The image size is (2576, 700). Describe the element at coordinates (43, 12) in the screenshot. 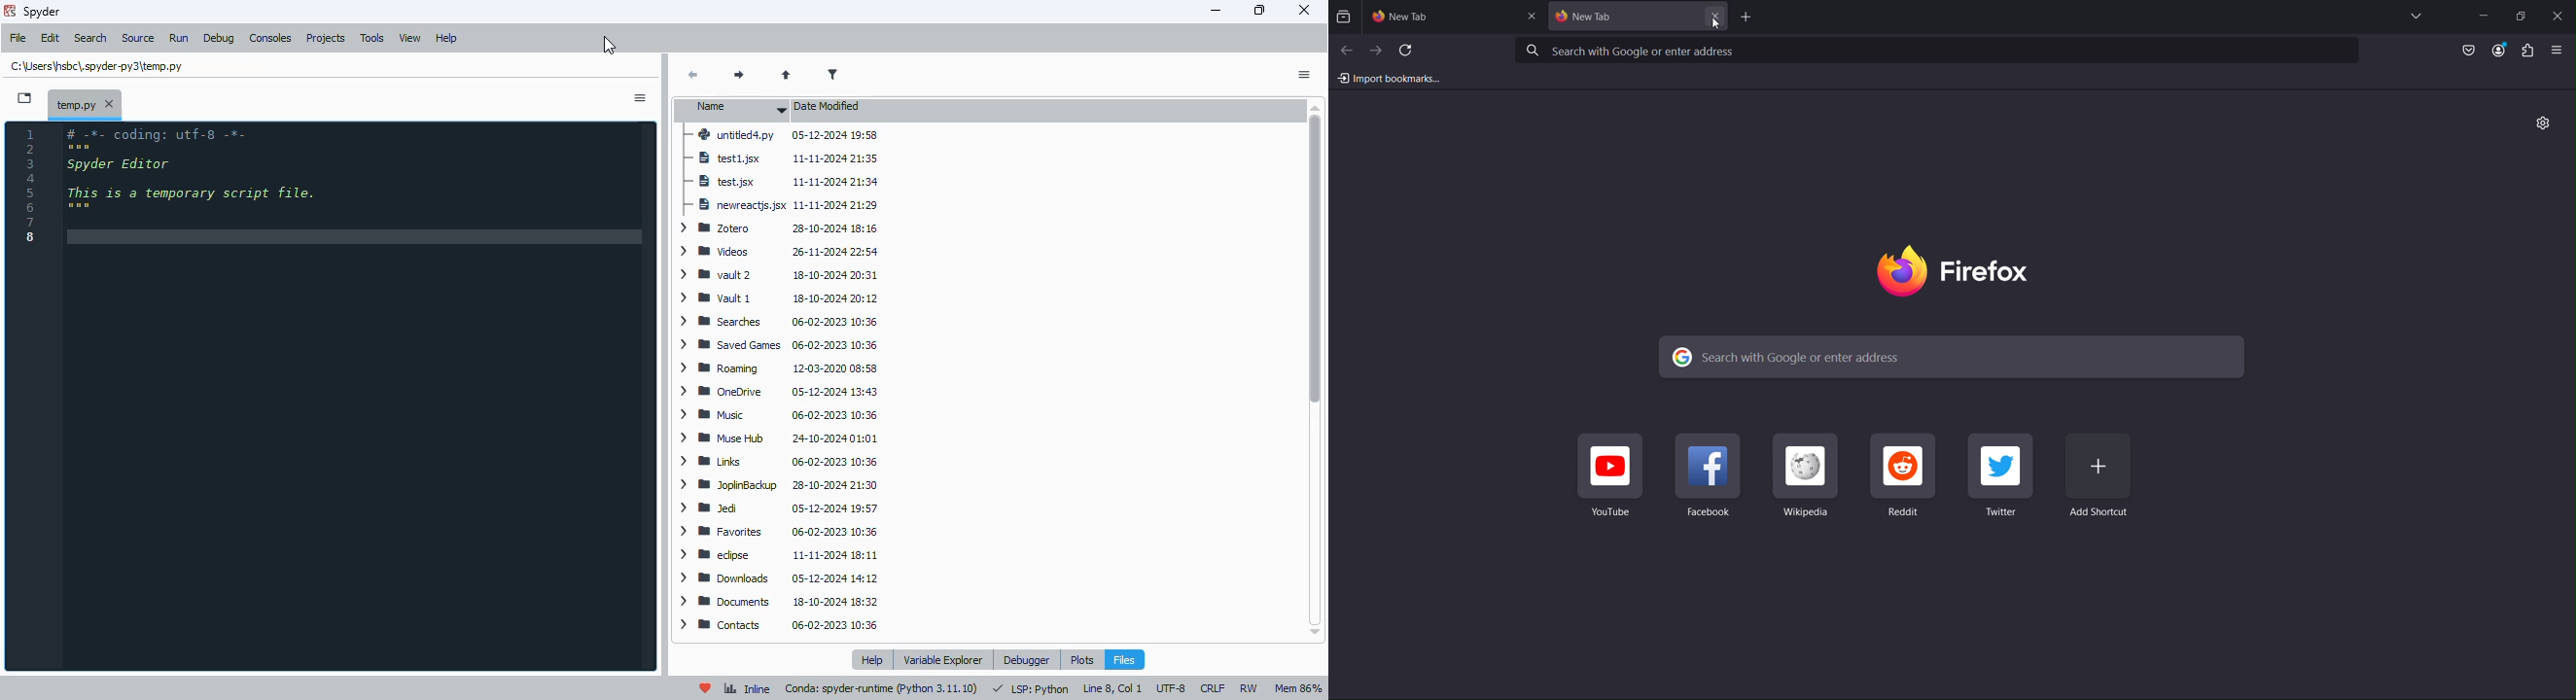

I see `spyder` at that location.